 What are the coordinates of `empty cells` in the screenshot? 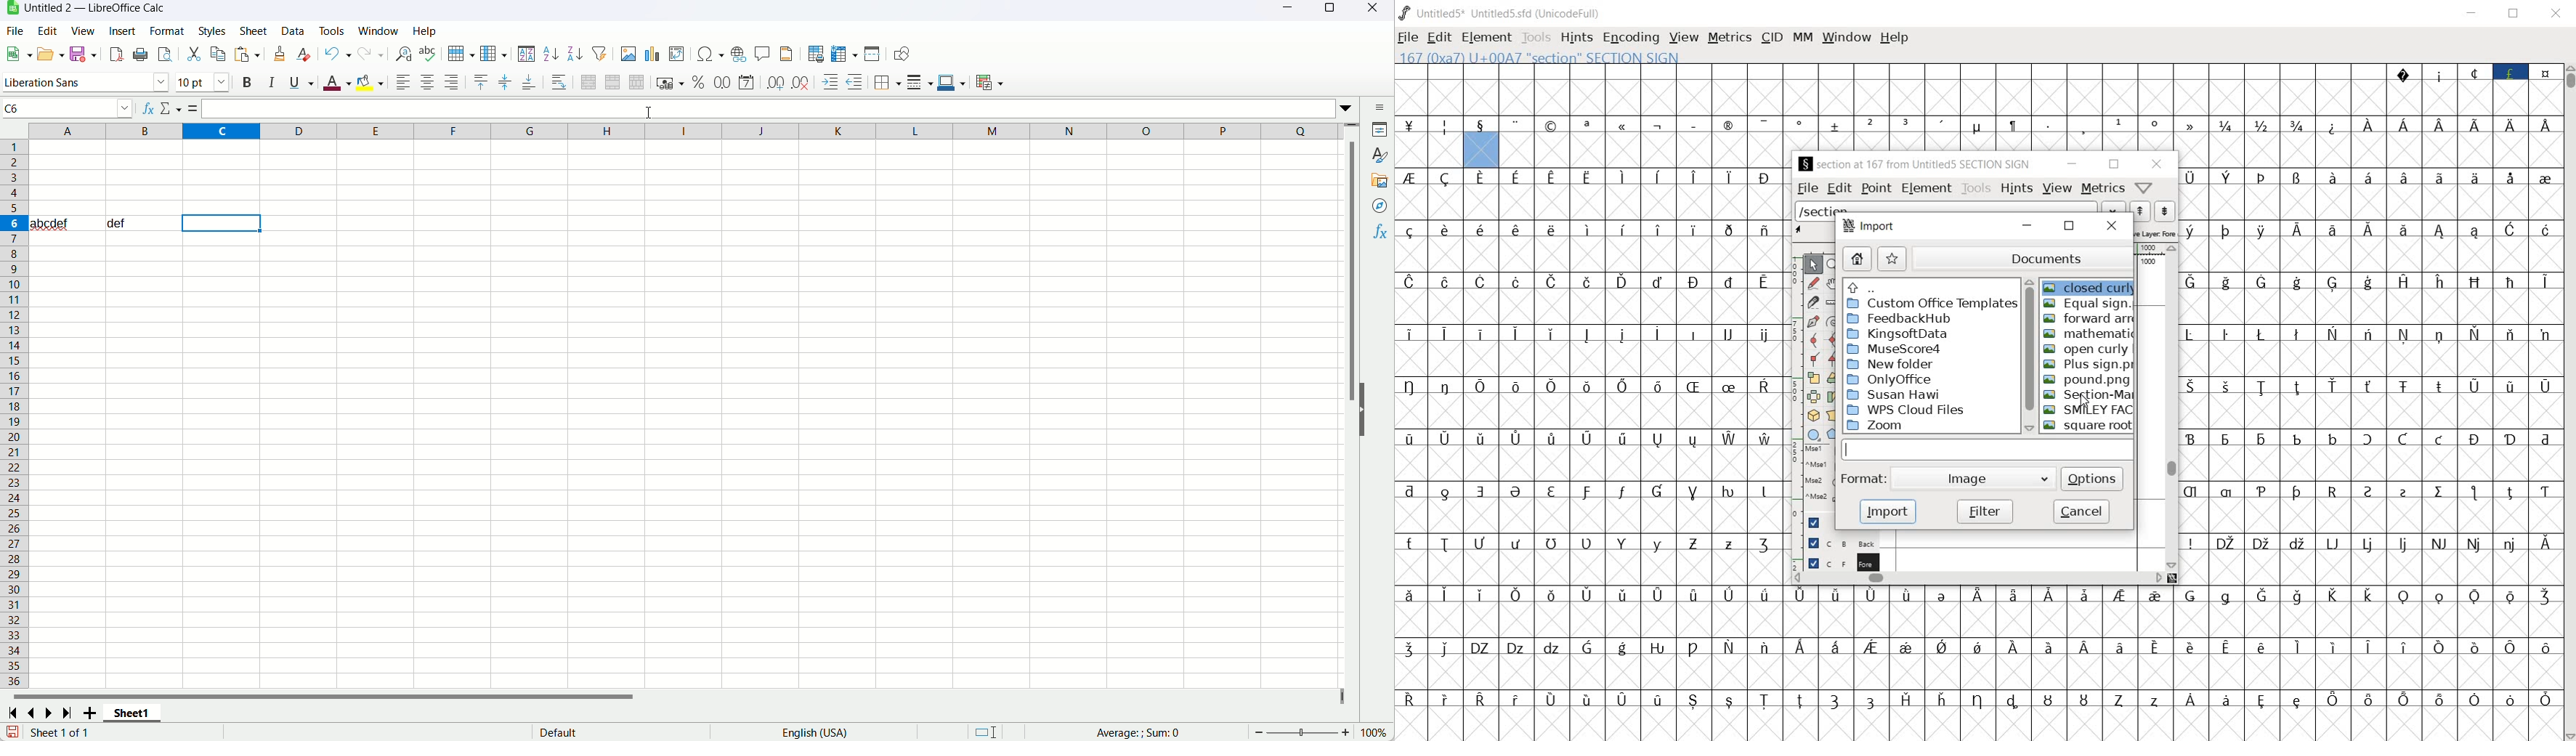 It's located at (1592, 360).